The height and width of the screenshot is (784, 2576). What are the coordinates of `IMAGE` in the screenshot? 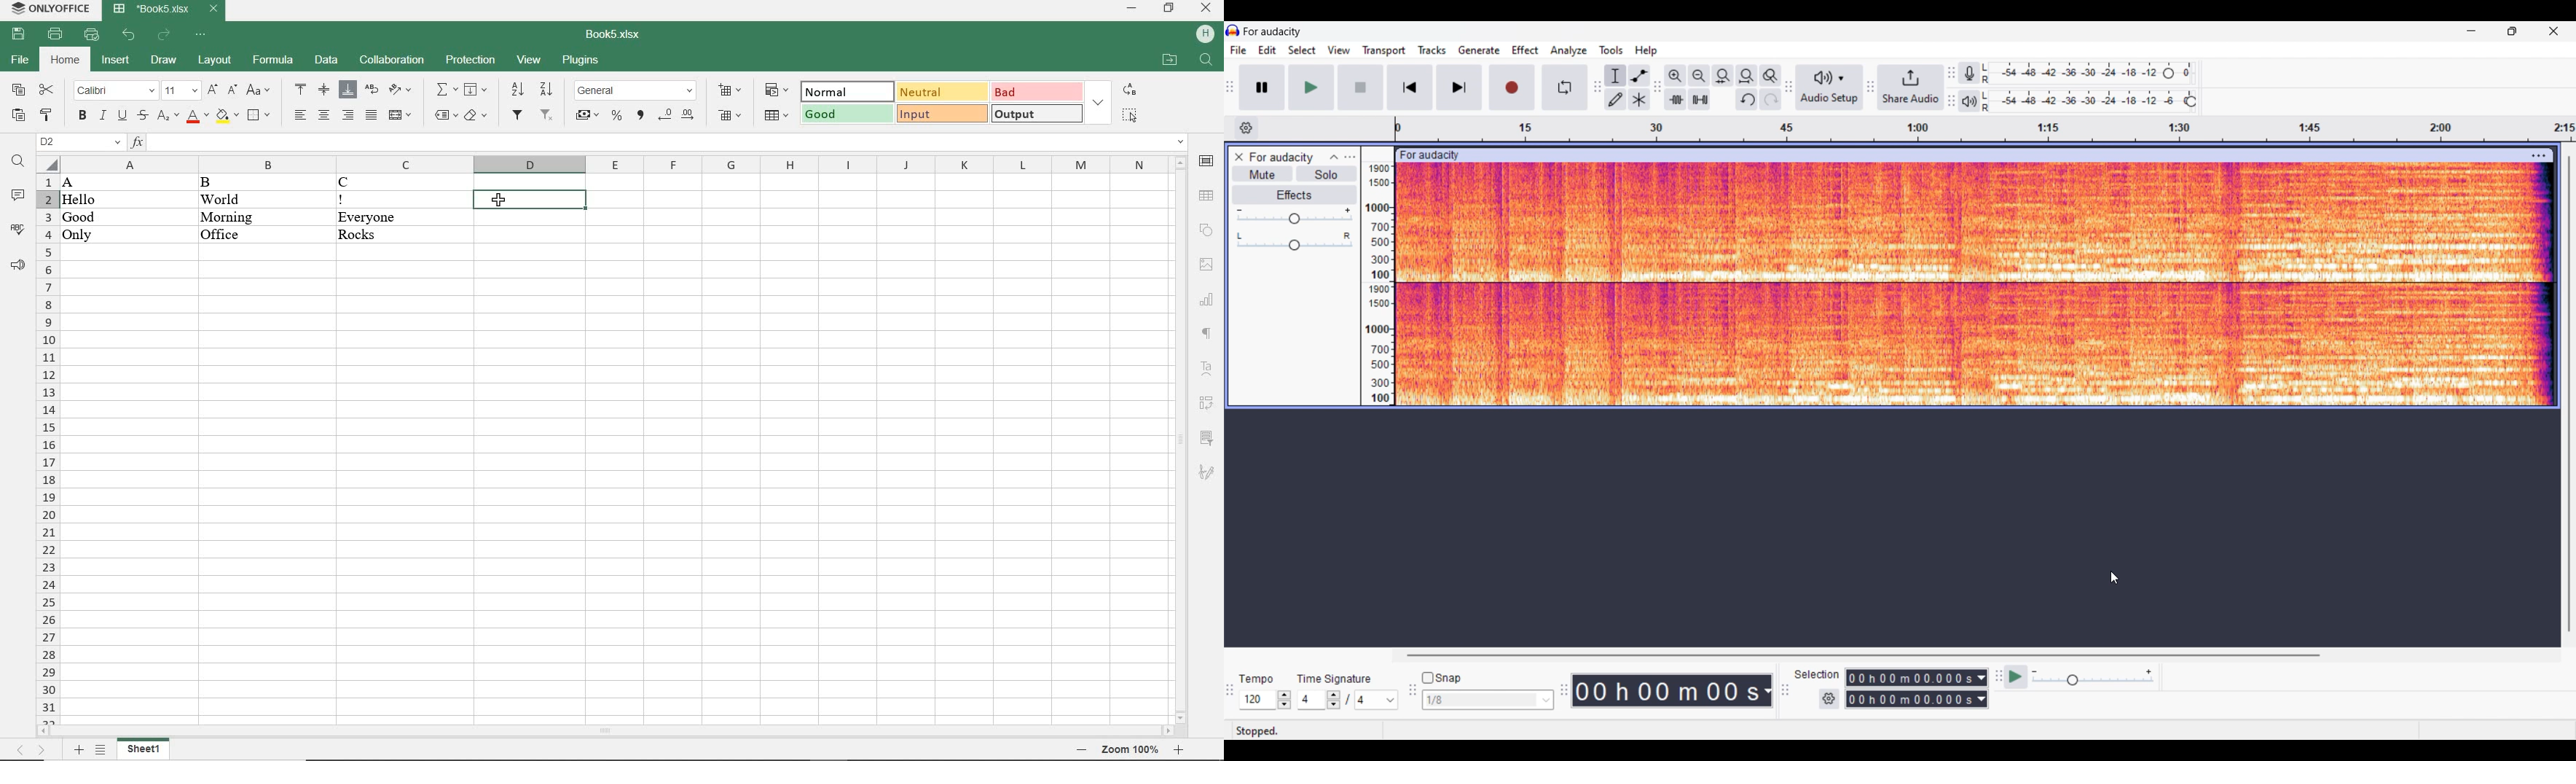 It's located at (1206, 263).